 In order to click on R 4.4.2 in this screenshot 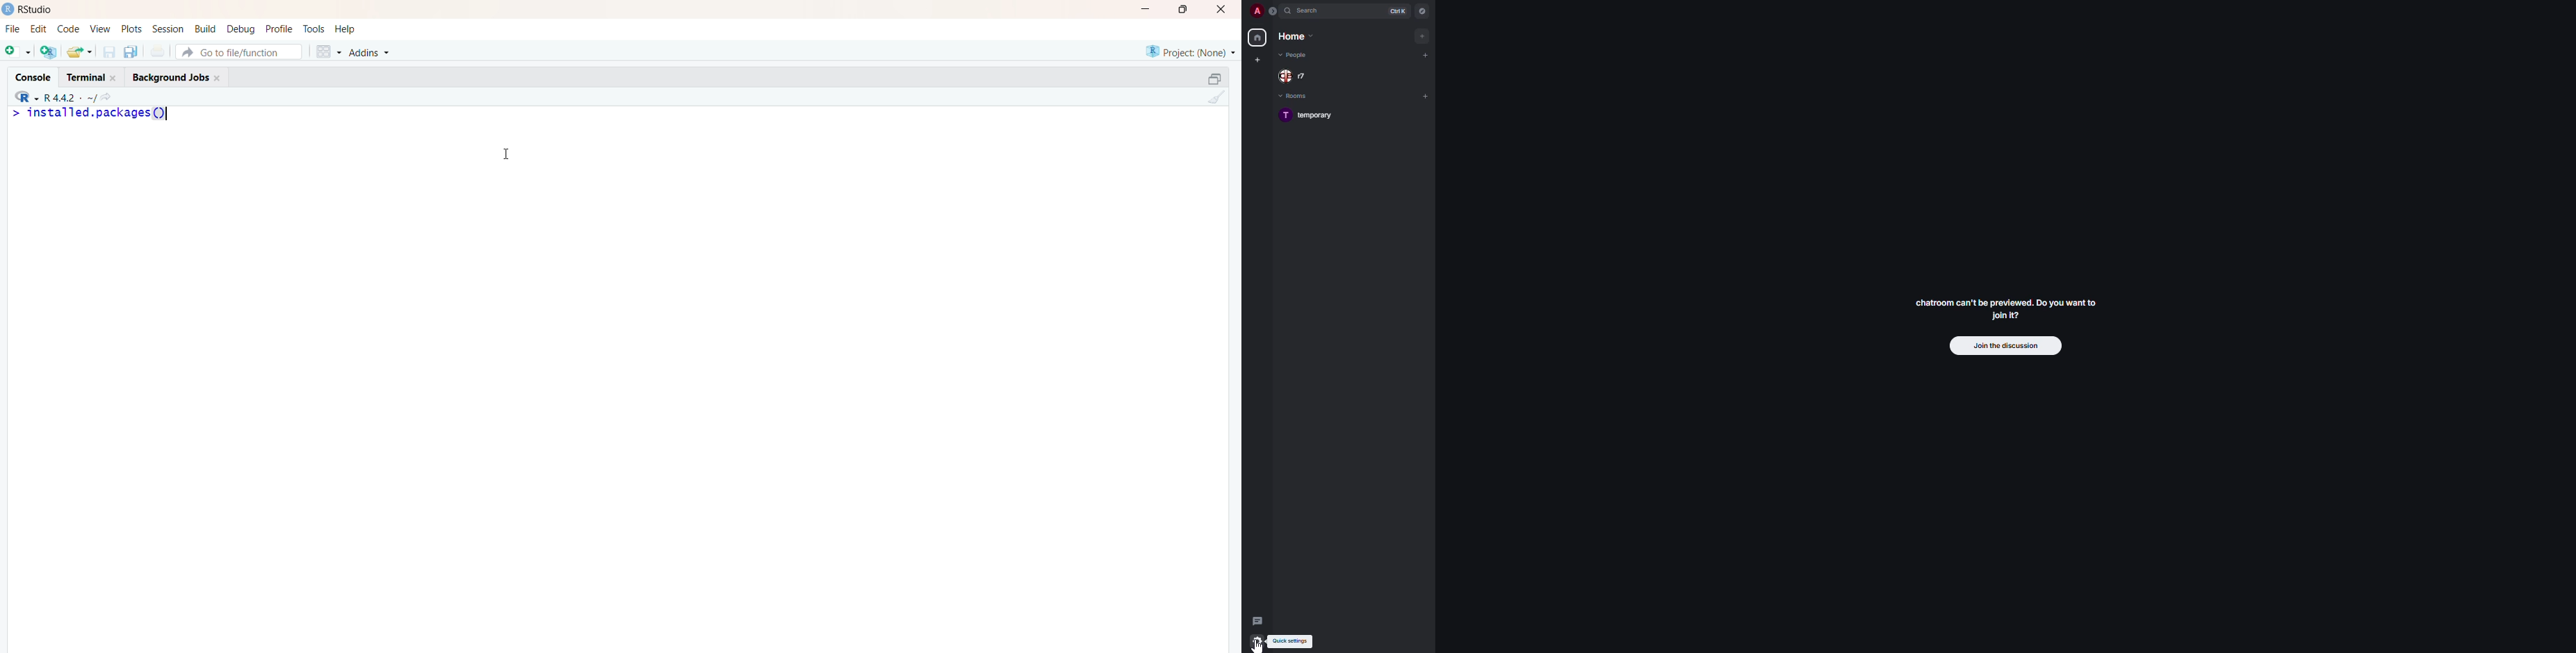, I will do `click(52, 98)`.